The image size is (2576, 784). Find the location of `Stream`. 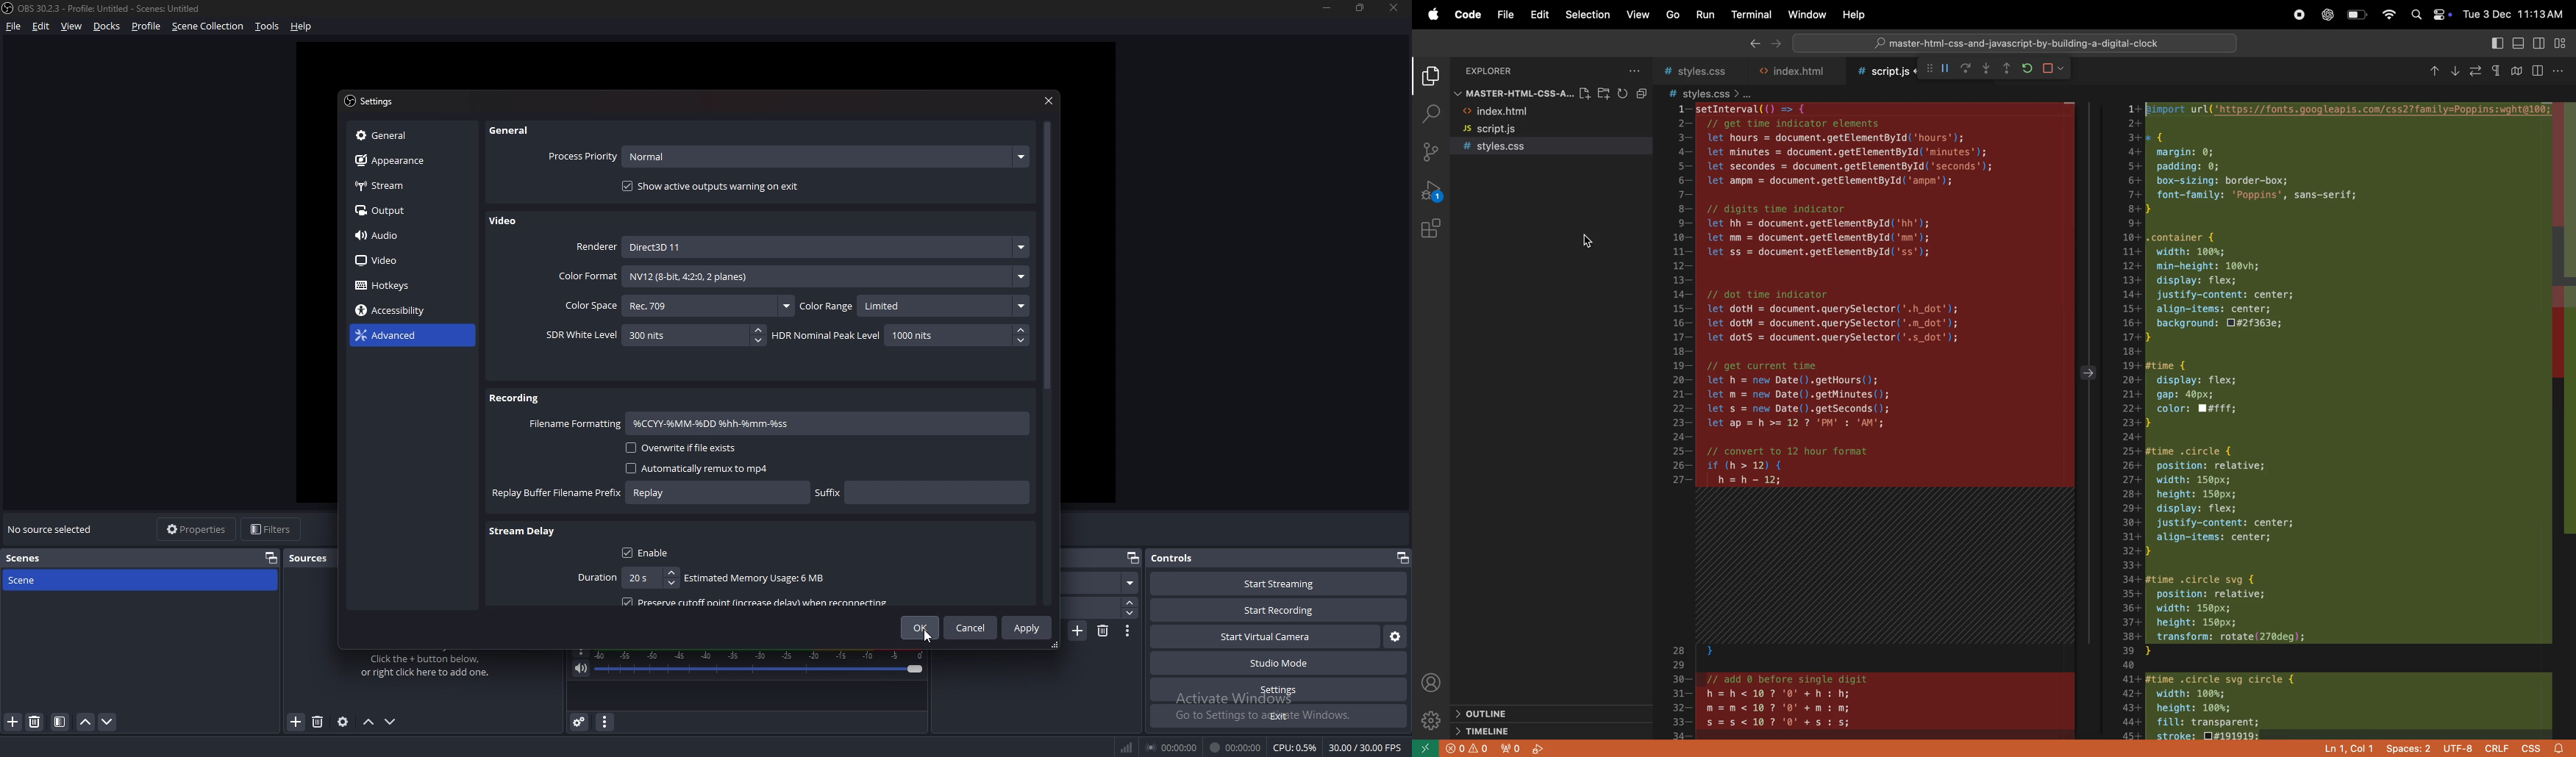

Stream is located at coordinates (409, 185).